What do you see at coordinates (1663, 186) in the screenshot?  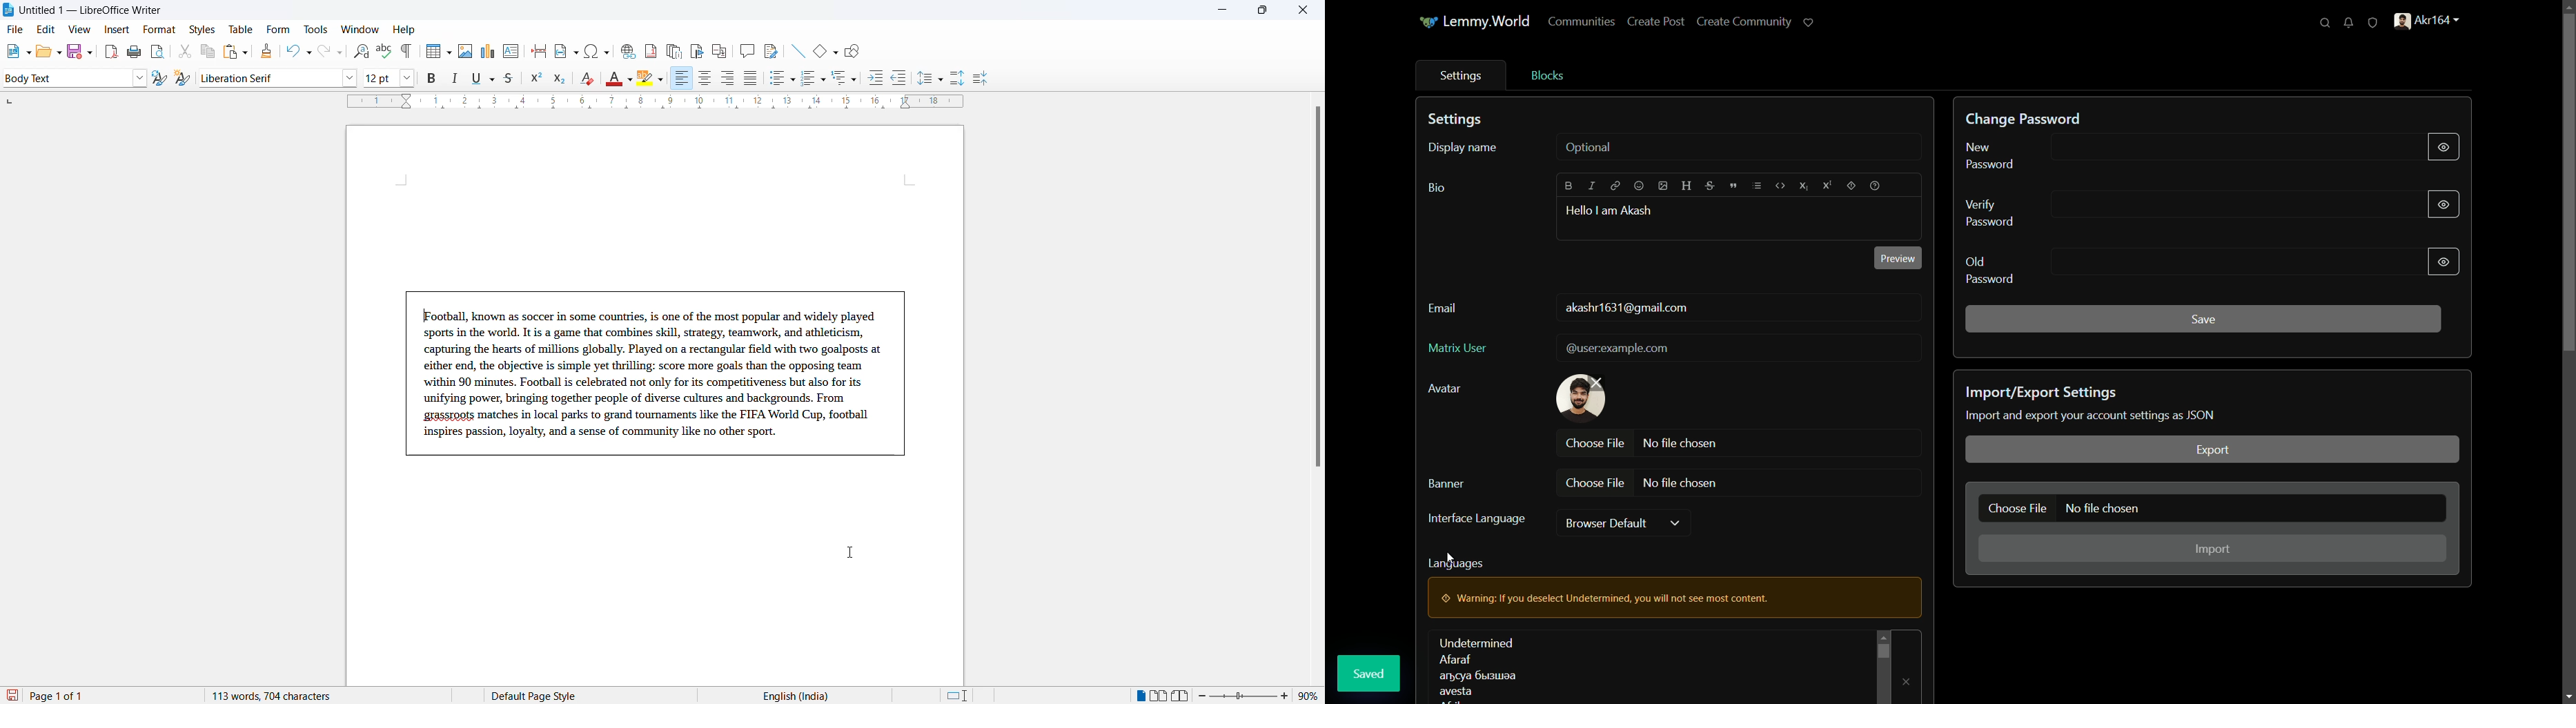 I see `image` at bounding box center [1663, 186].